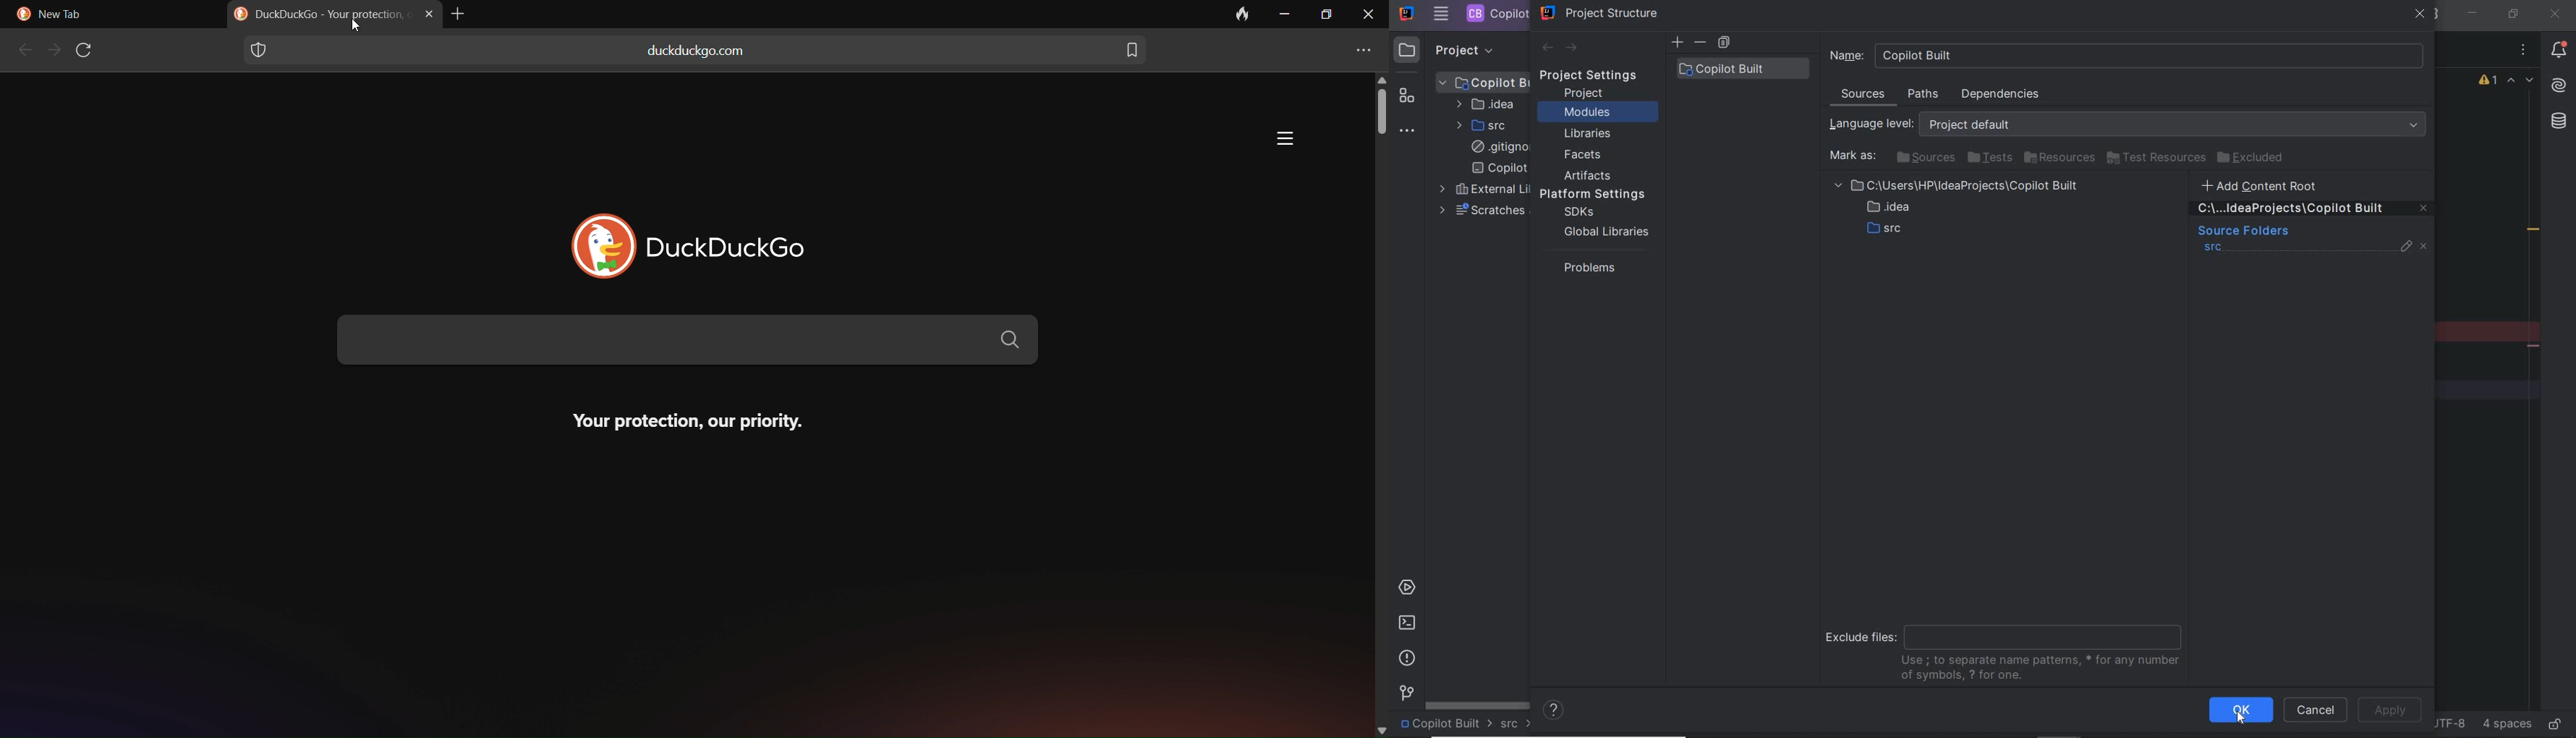  What do you see at coordinates (2253, 158) in the screenshot?
I see `excluded` at bounding box center [2253, 158].